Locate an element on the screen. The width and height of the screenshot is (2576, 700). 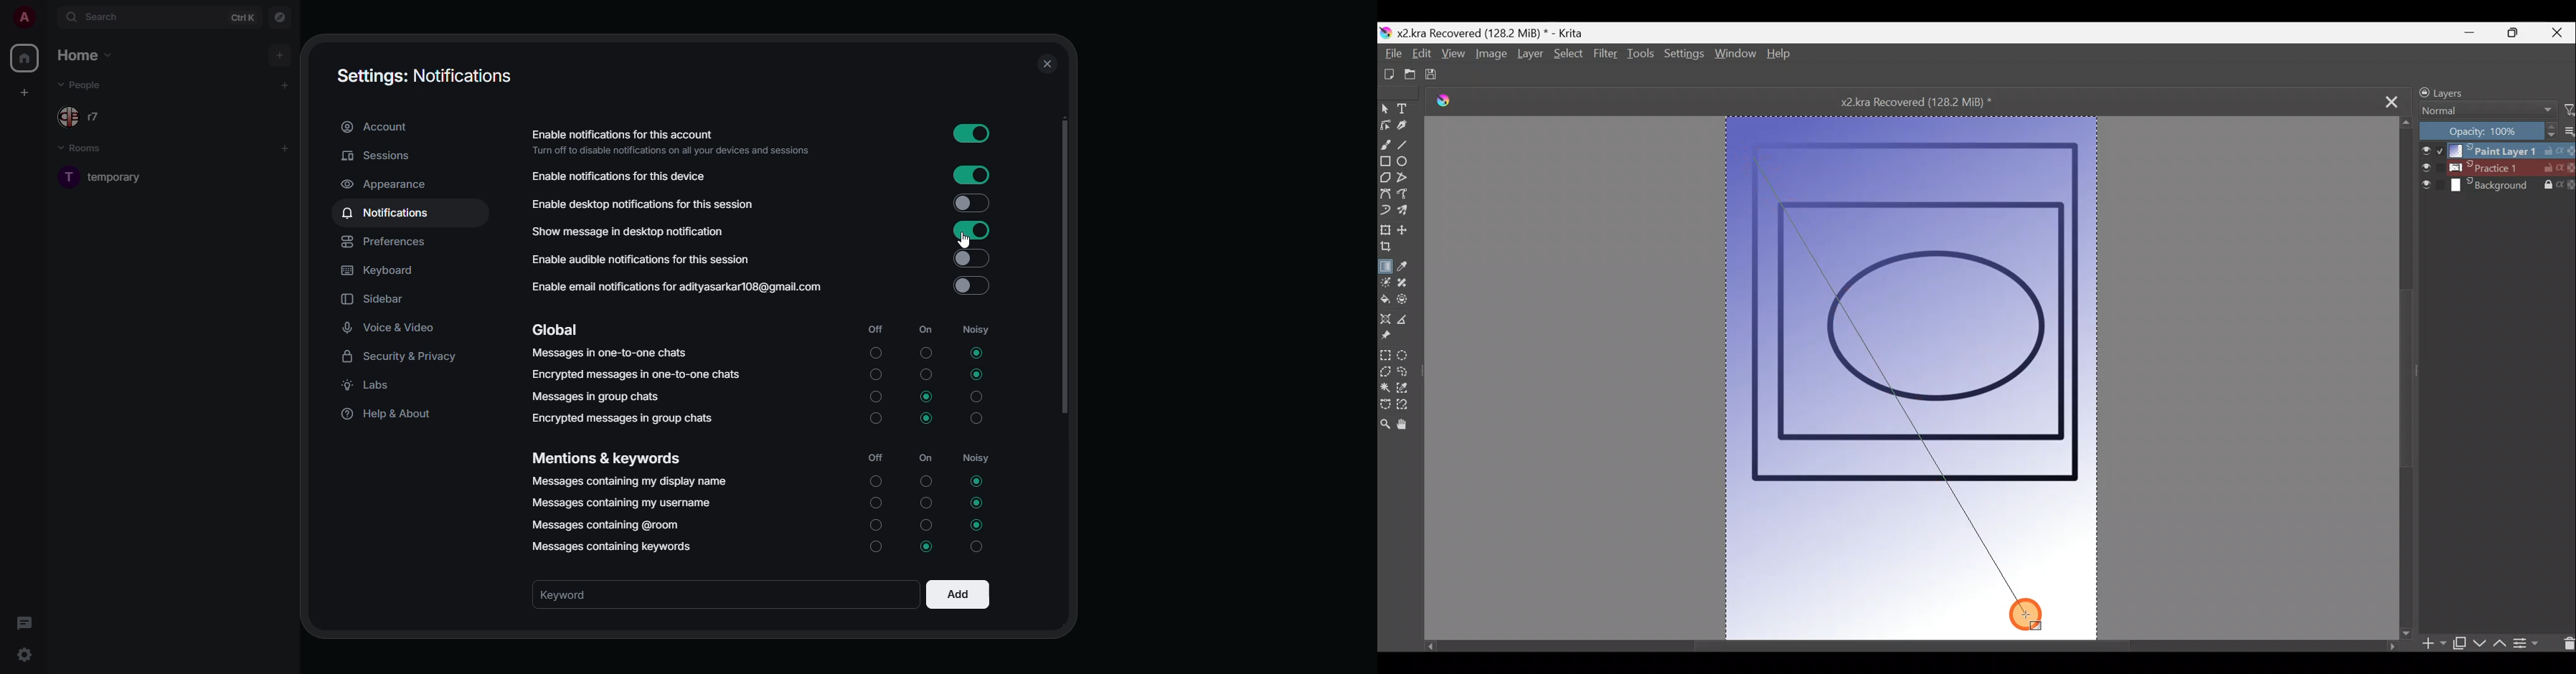
messages containing @room is located at coordinates (611, 525).